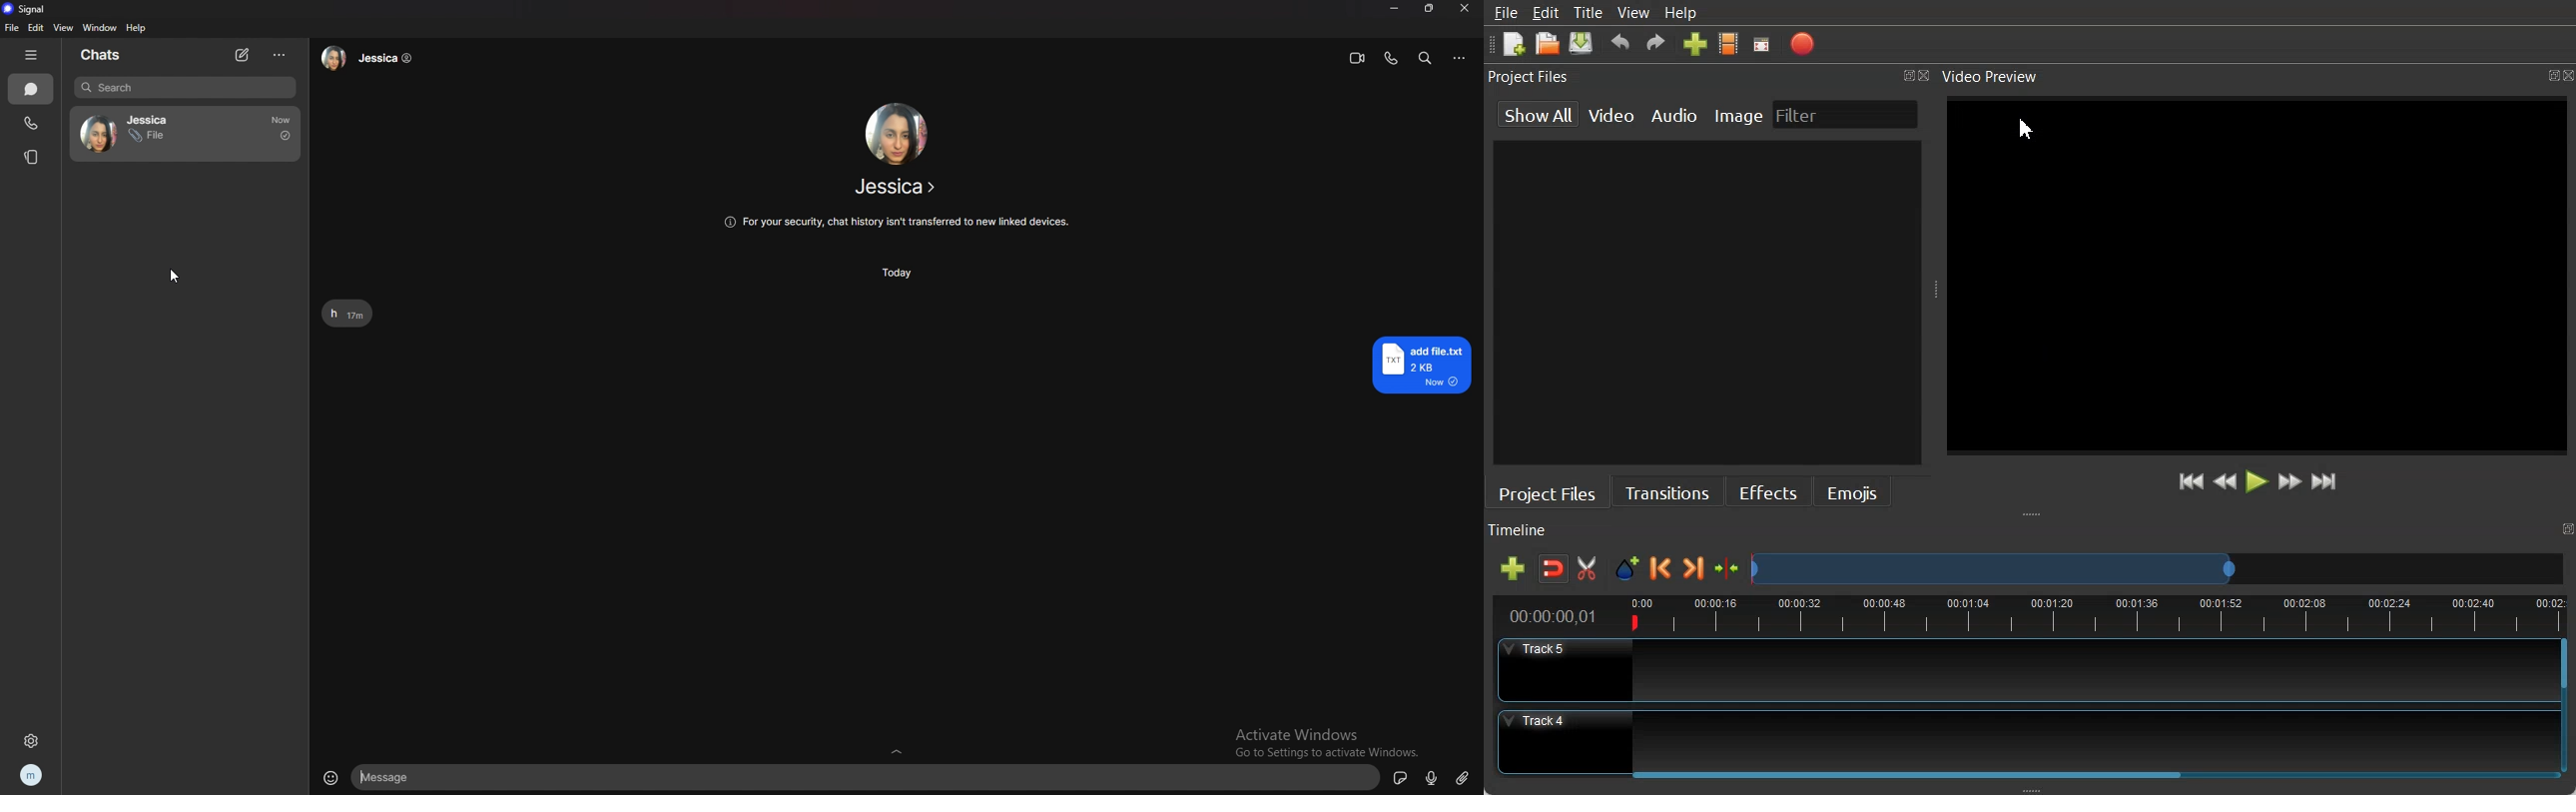 The image size is (2576, 812). I want to click on search, so click(1427, 57).